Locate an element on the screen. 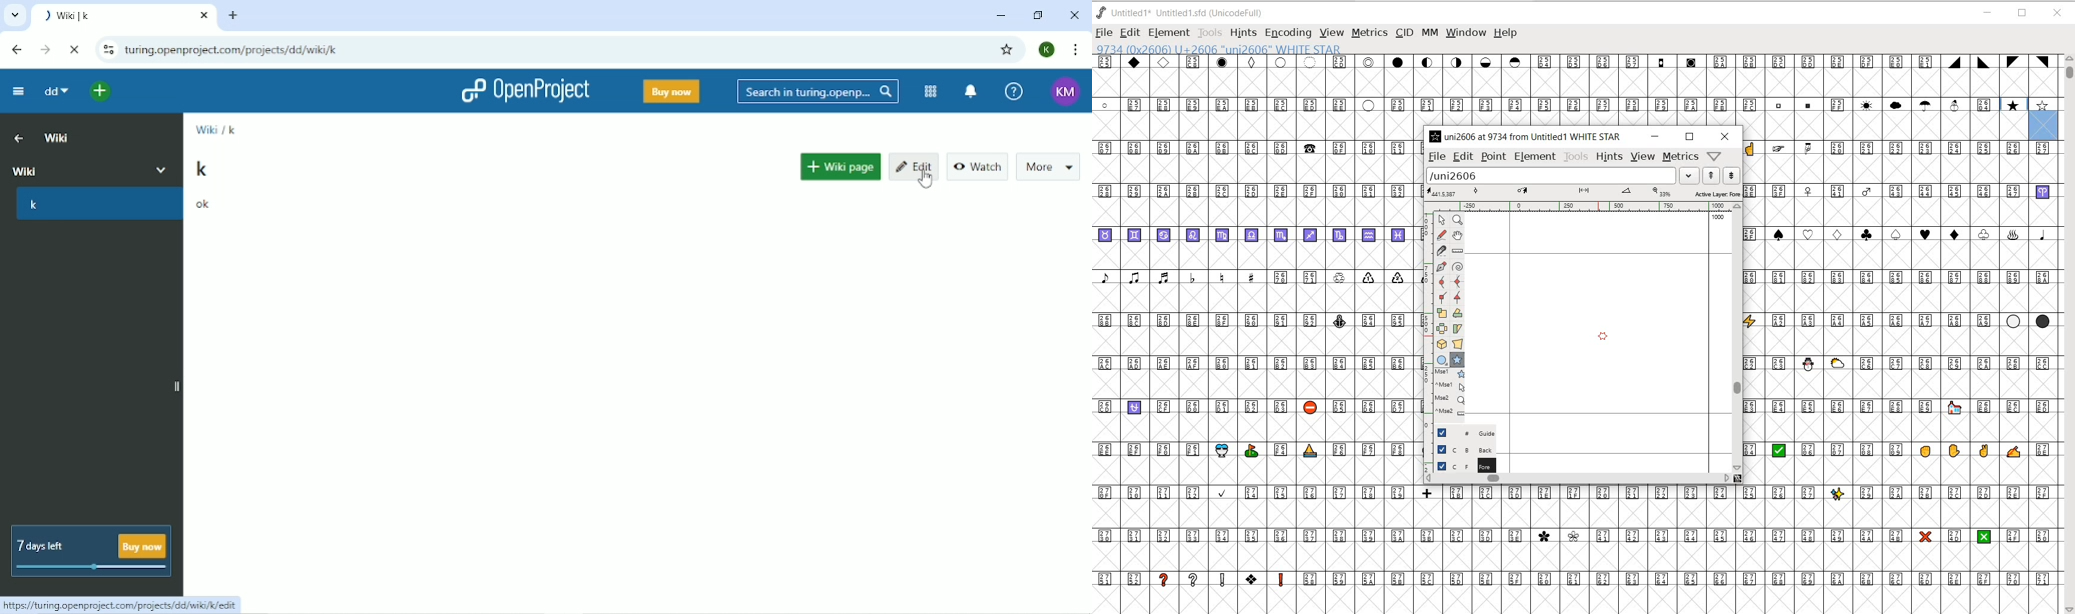  SCROLL BY HAND is located at coordinates (1457, 236).